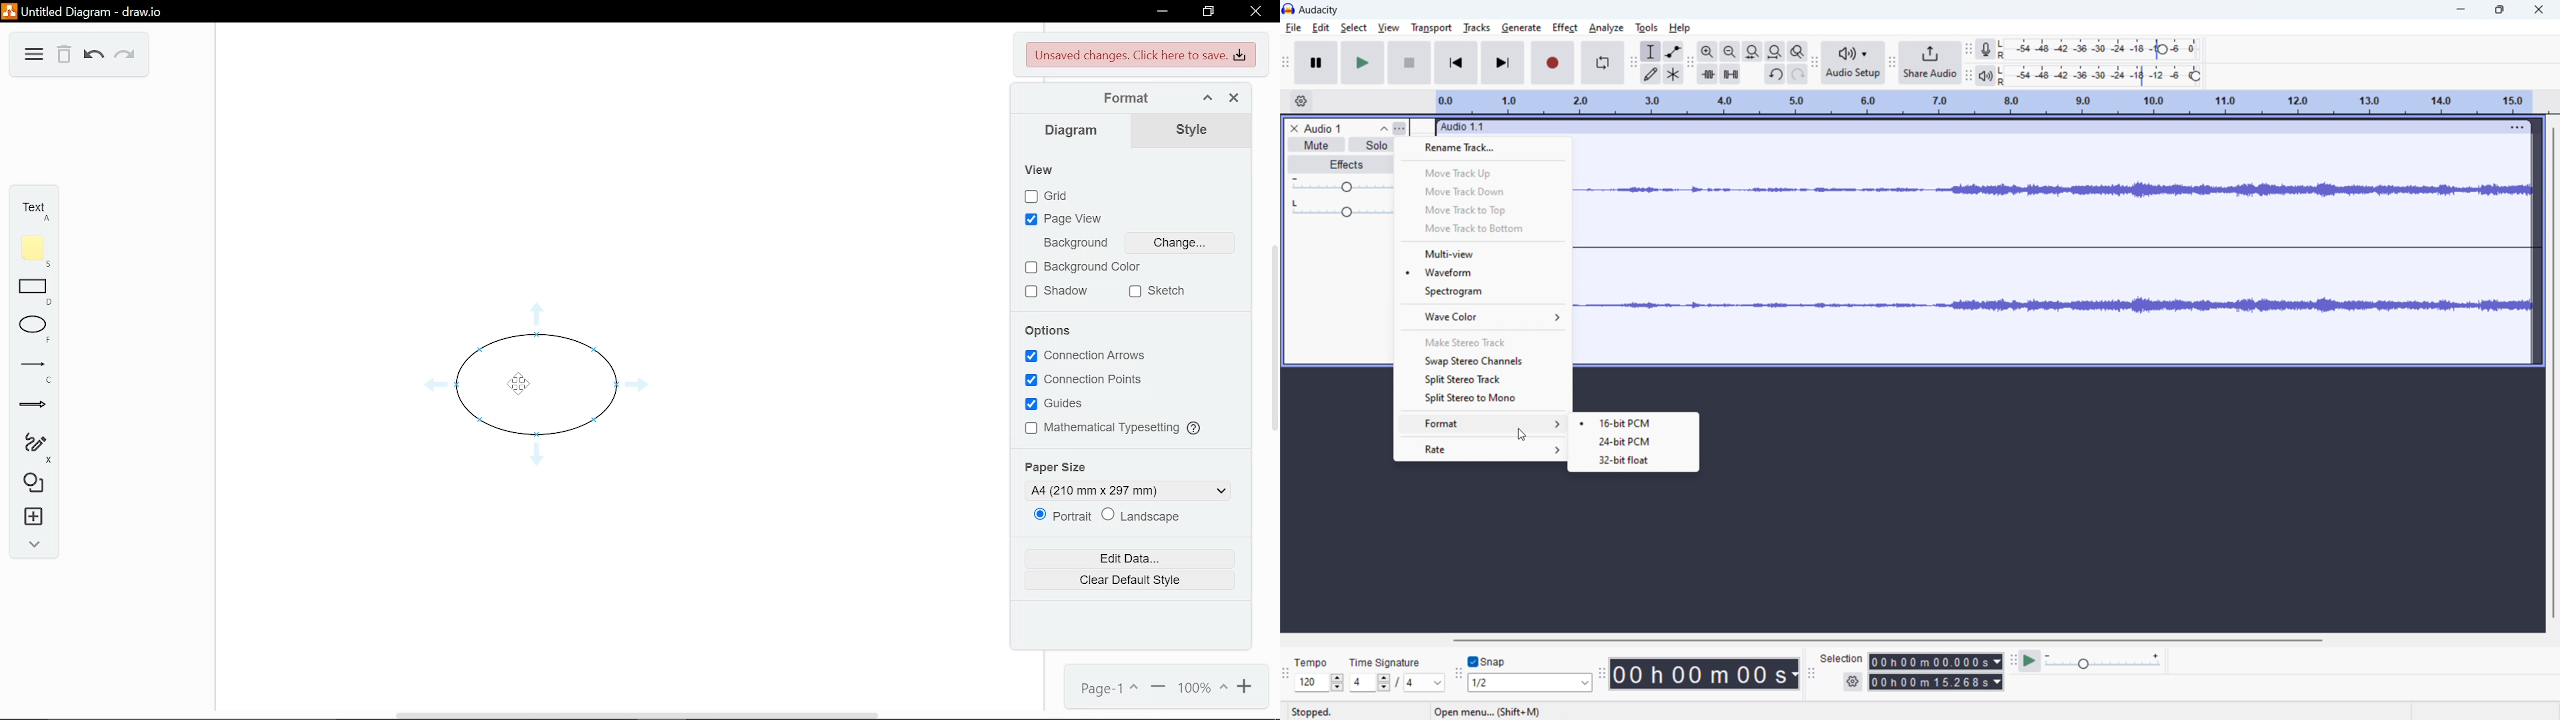 The image size is (2576, 728). Describe the element at coordinates (1483, 273) in the screenshot. I see `wavefrom` at that location.